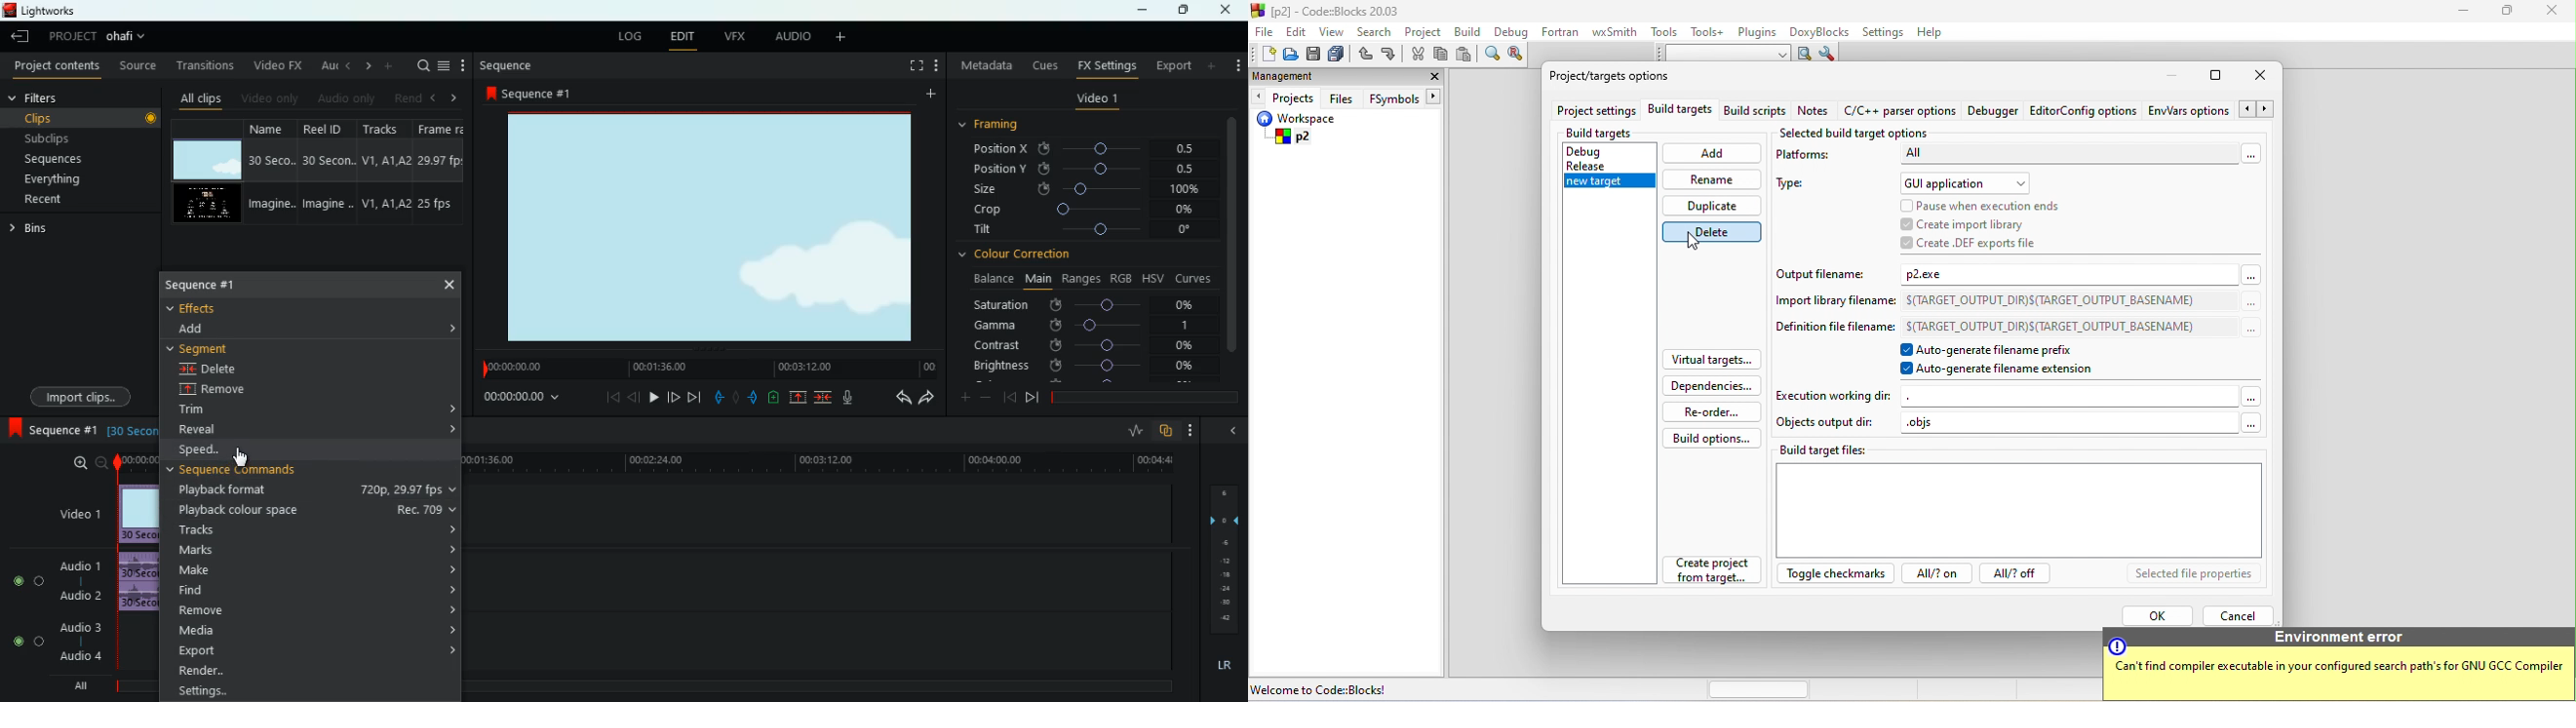  Describe the element at coordinates (2084, 115) in the screenshot. I see `editor config option` at that location.